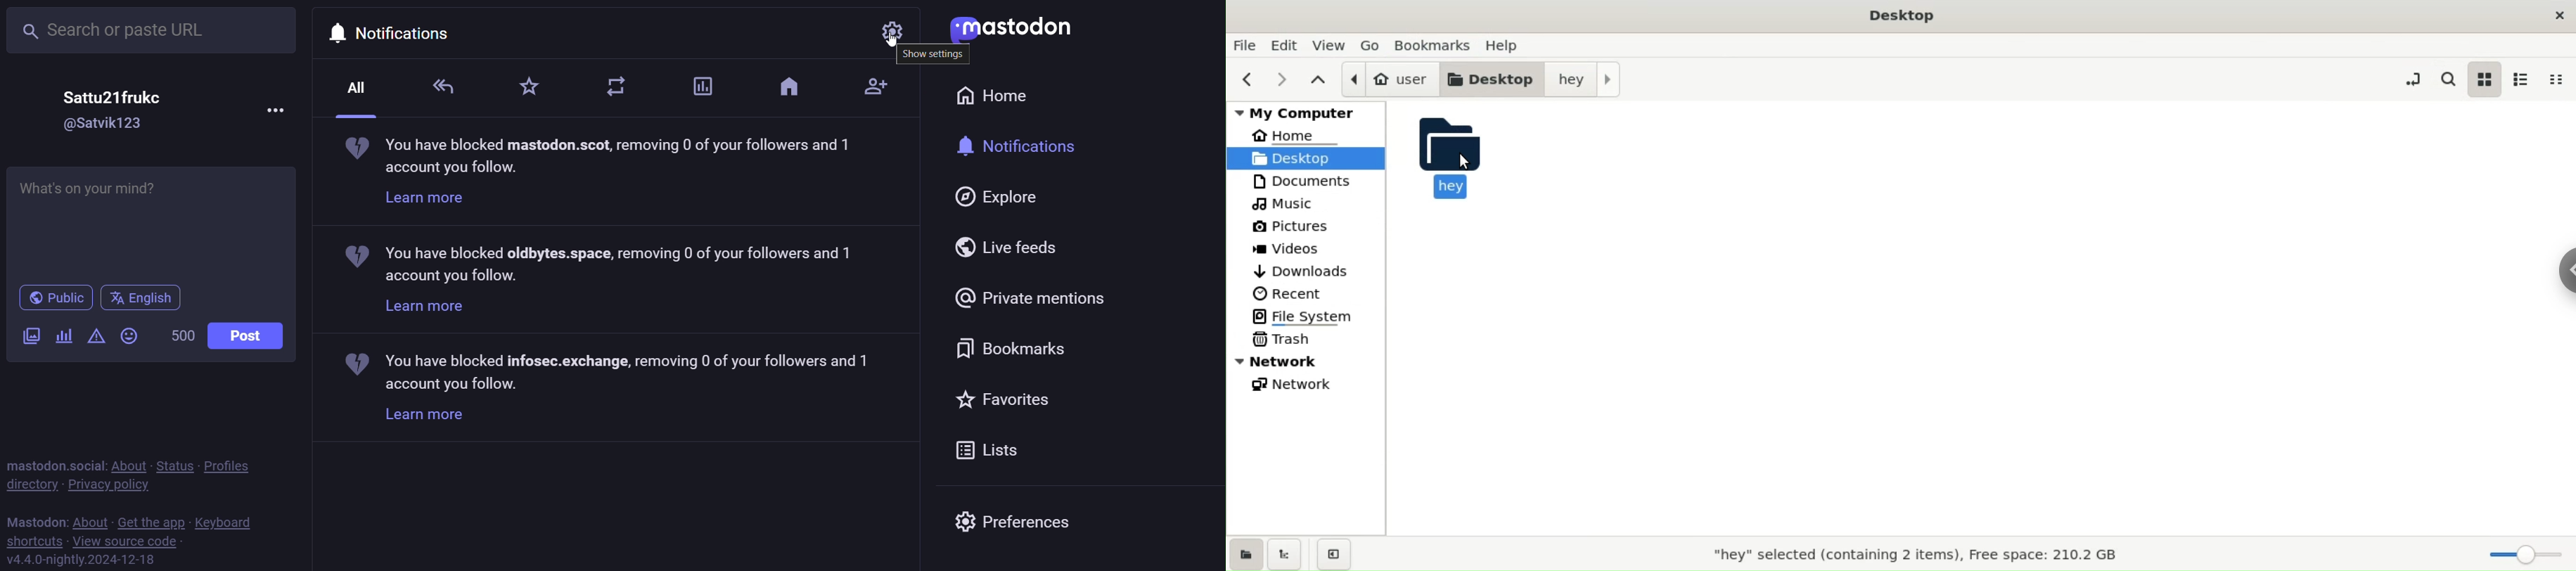 This screenshot has width=2576, height=588. What do you see at coordinates (173, 464) in the screenshot?
I see `status` at bounding box center [173, 464].